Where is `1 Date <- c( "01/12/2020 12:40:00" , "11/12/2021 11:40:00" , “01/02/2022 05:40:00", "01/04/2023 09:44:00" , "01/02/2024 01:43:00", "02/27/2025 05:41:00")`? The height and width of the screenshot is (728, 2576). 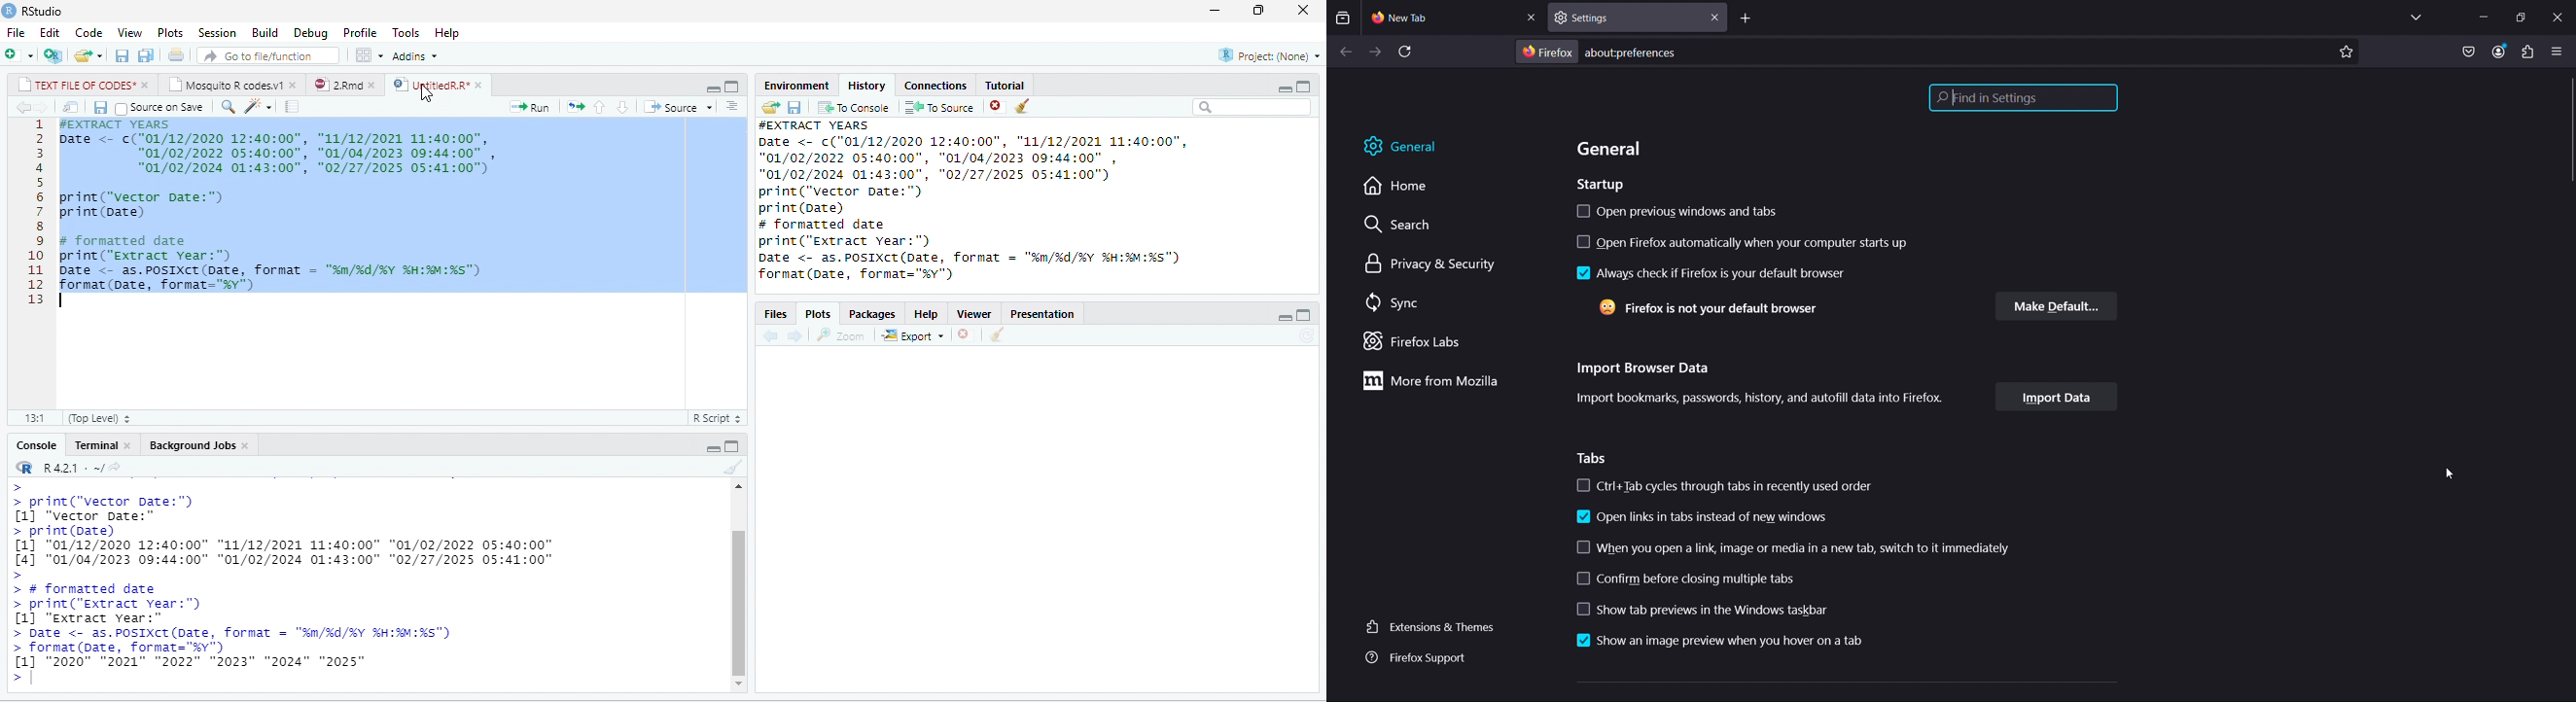 1 Date <- c( "01/12/2020 12:40:00" , "11/12/2021 11:40:00" , “01/02/2022 05:40:00", "01/04/2023 09:44:00" , "01/02/2024 01:43:00", "02/27/2025 05:41:00") is located at coordinates (282, 154).